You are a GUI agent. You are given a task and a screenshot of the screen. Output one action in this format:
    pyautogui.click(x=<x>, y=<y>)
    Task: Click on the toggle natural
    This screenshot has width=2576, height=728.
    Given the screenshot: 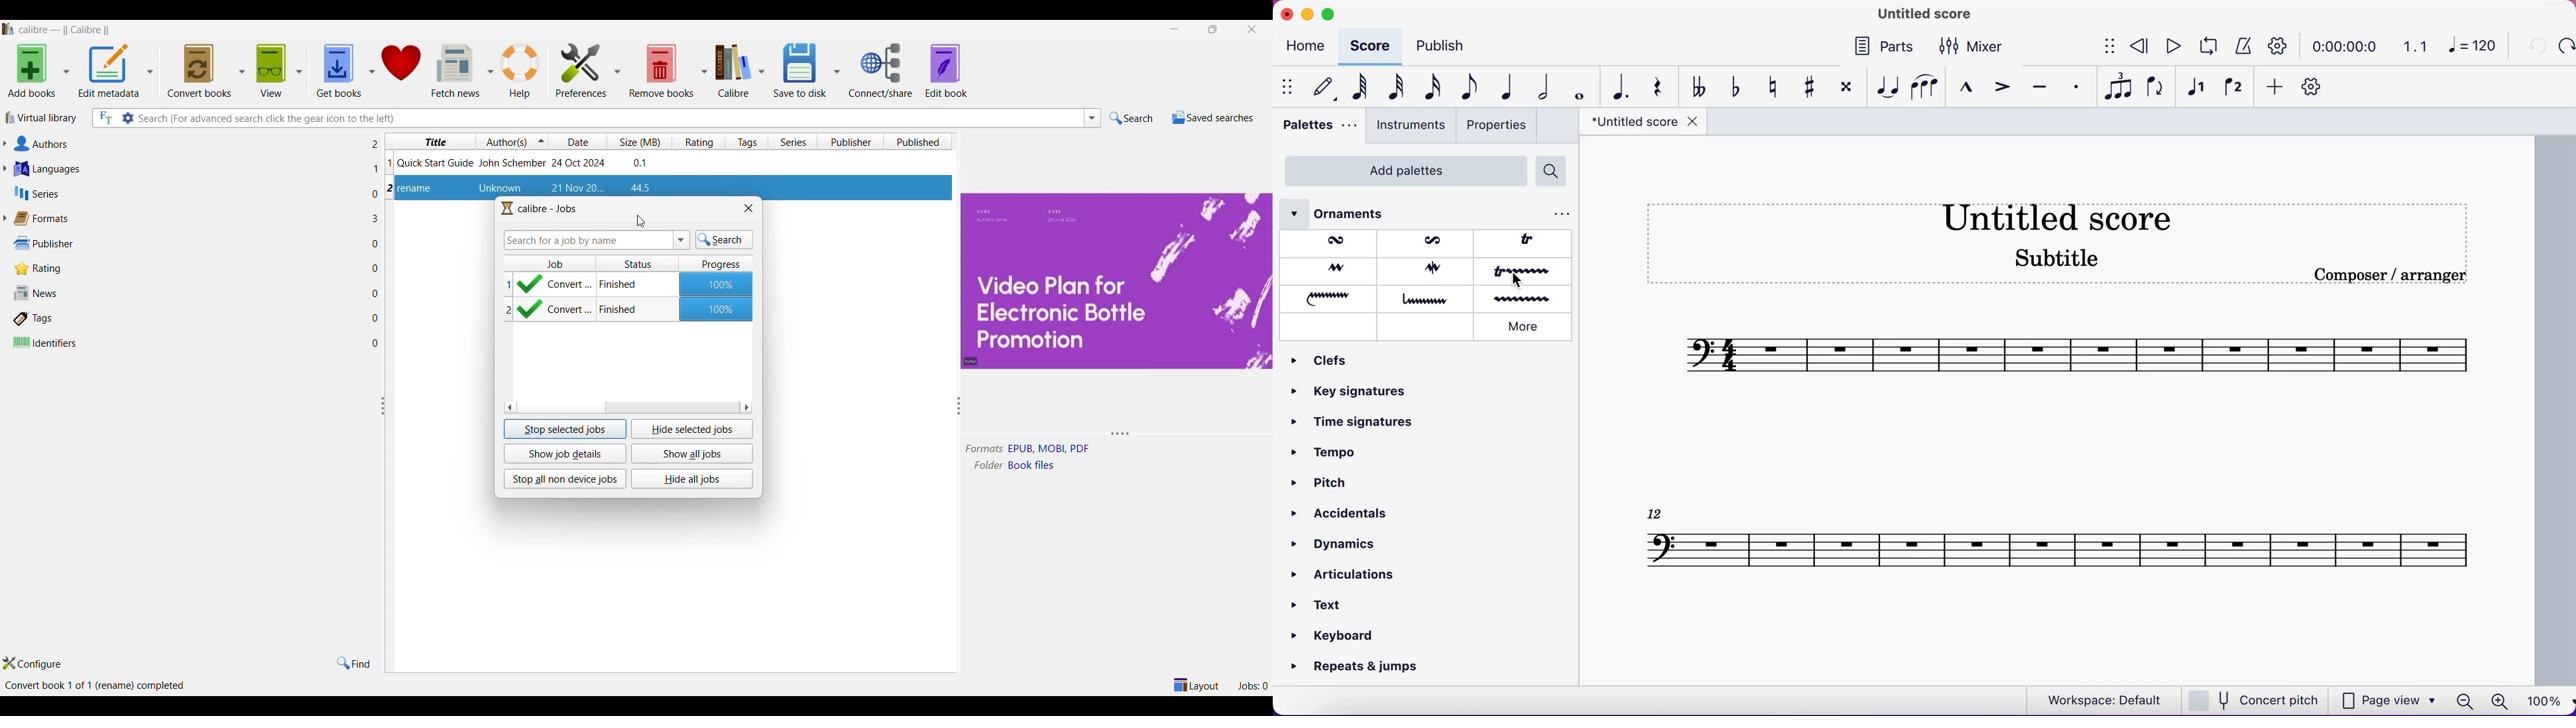 What is the action you would take?
    pyautogui.click(x=1773, y=86)
    